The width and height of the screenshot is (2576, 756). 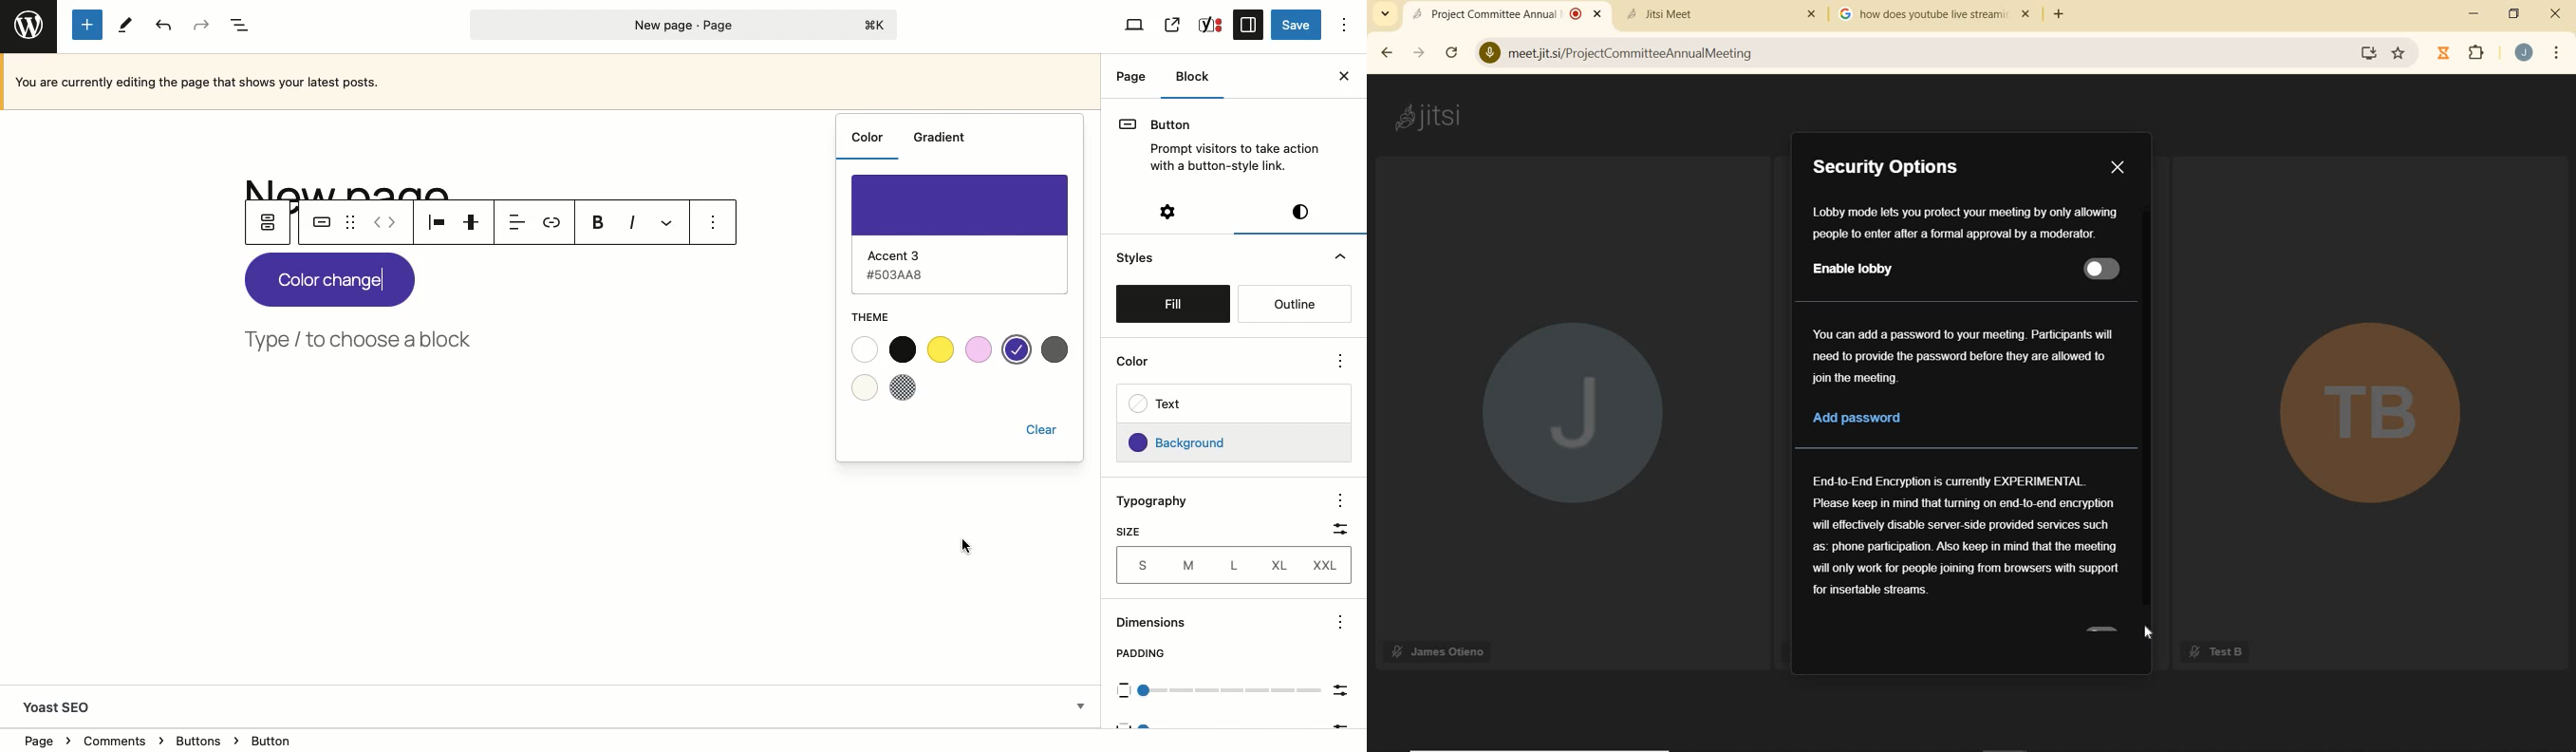 What do you see at coordinates (271, 222) in the screenshot?
I see `Parent button` at bounding box center [271, 222].